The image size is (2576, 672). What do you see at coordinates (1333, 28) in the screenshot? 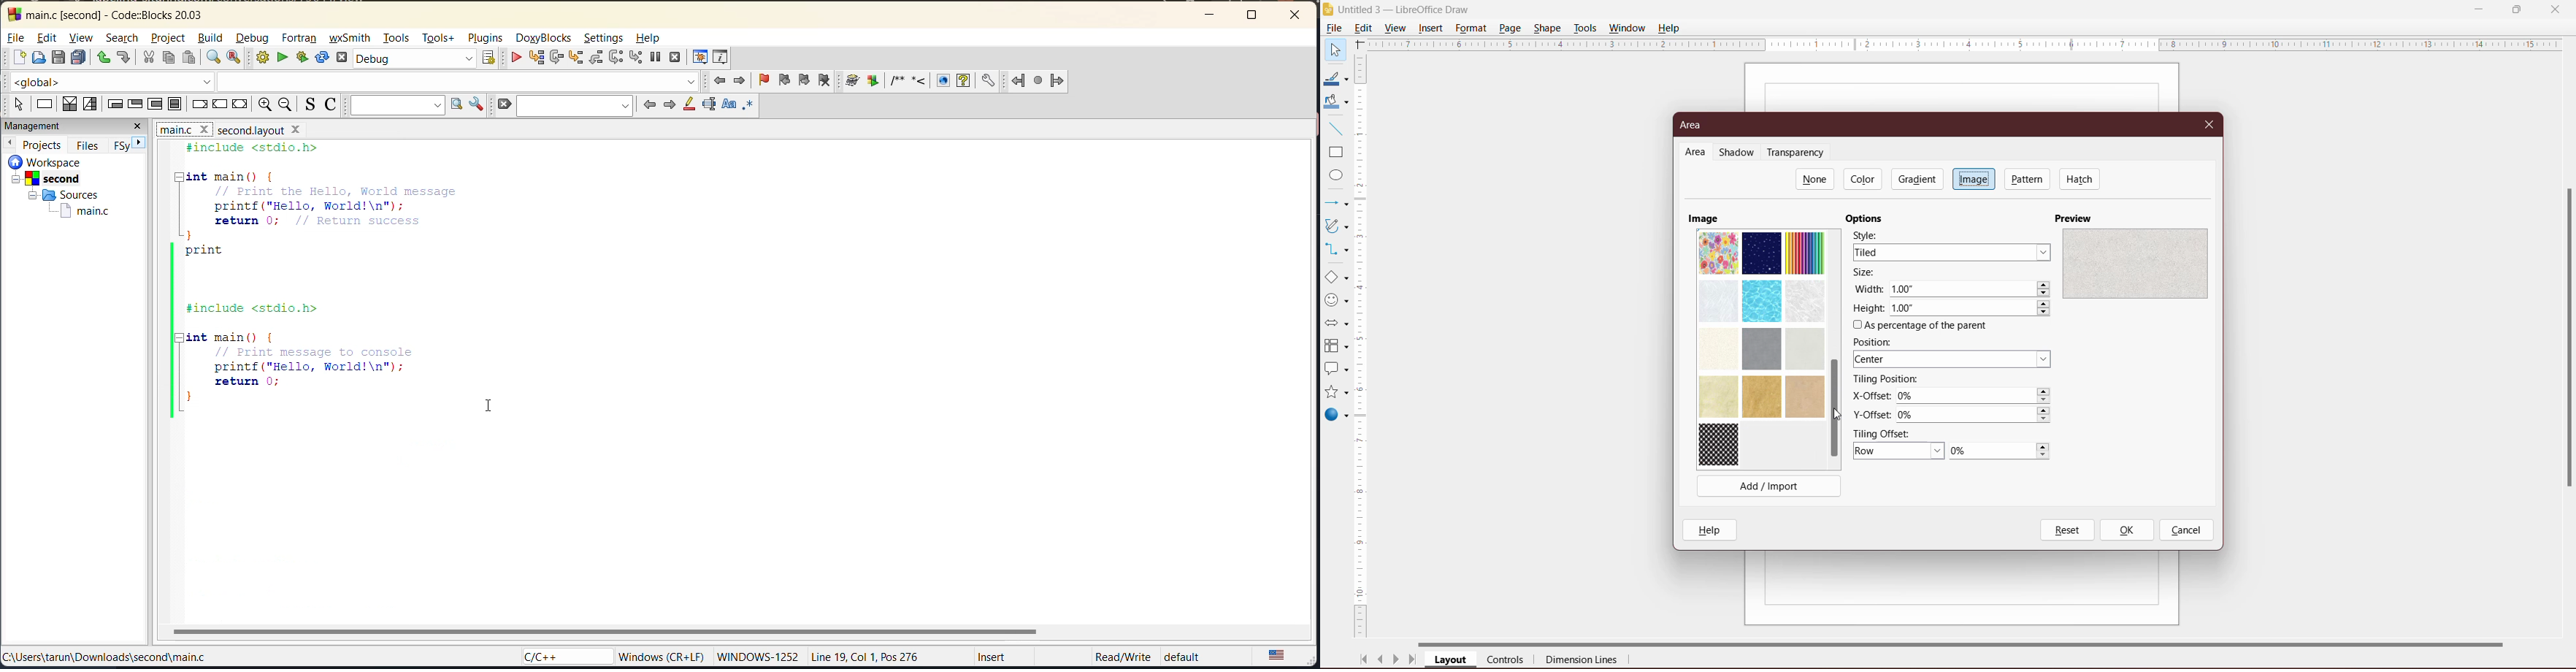
I see `File` at bounding box center [1333, 28].